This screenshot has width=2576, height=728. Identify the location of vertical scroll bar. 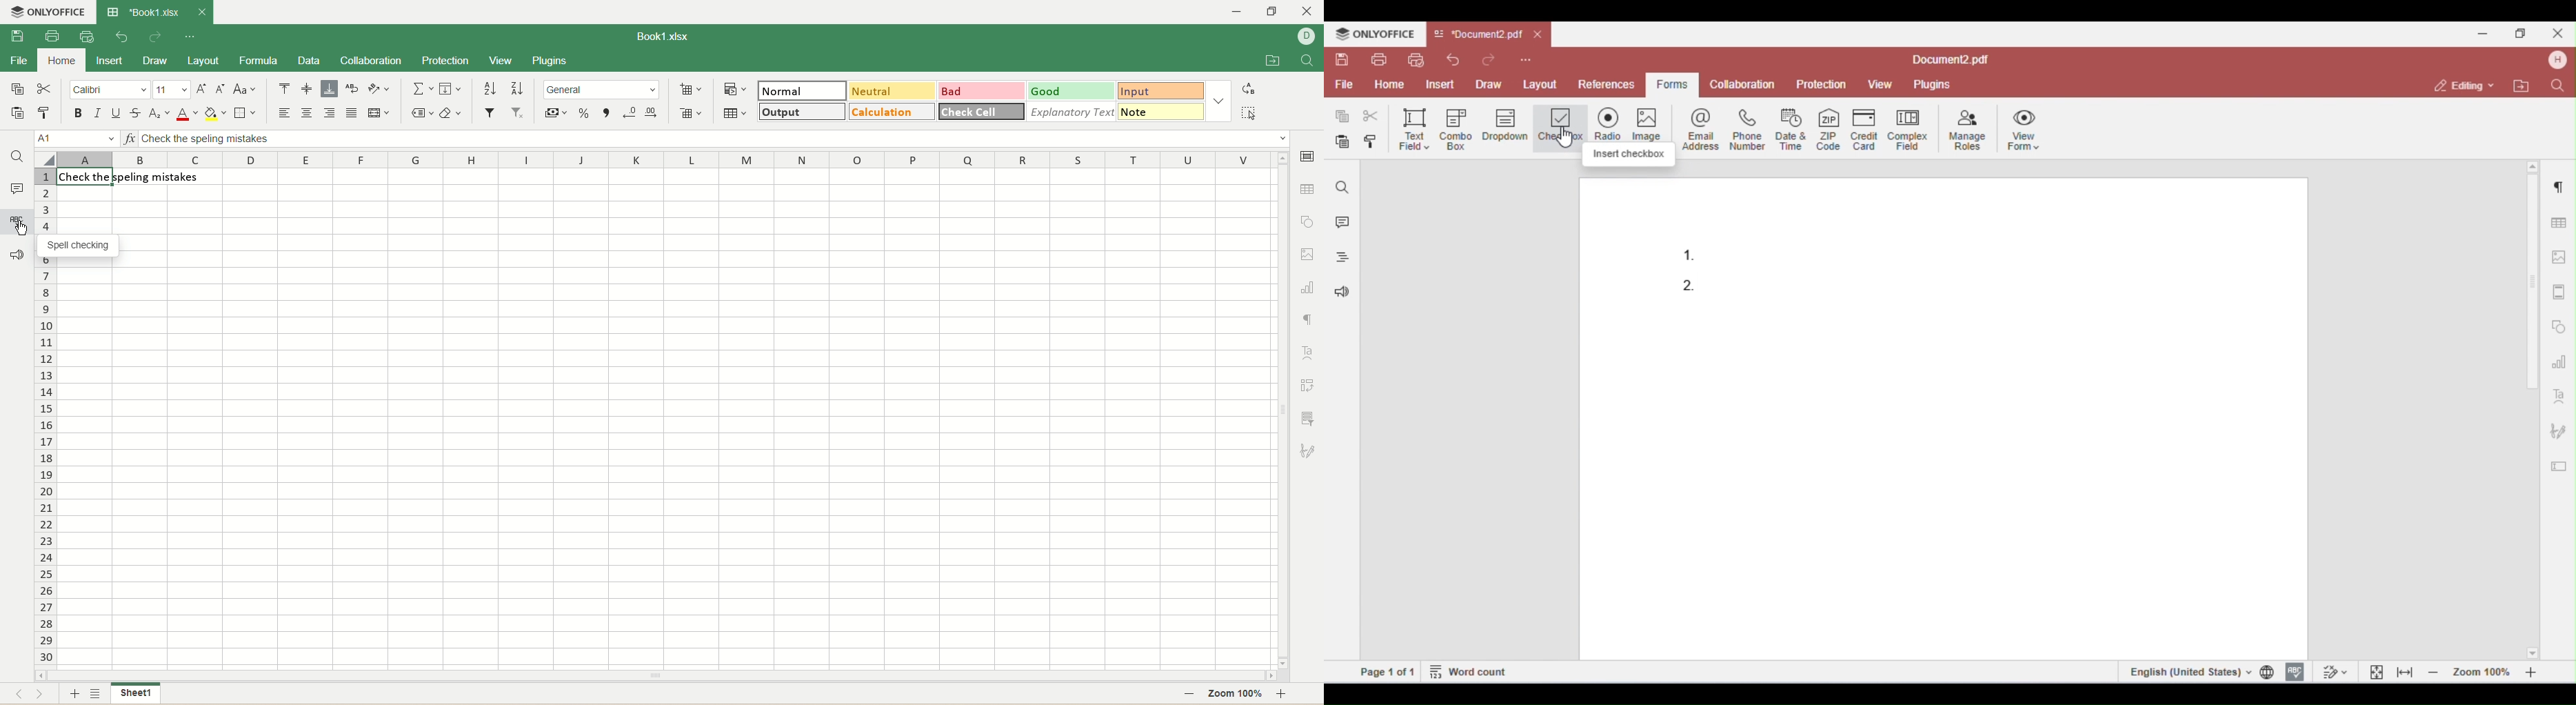
(1285, 410).